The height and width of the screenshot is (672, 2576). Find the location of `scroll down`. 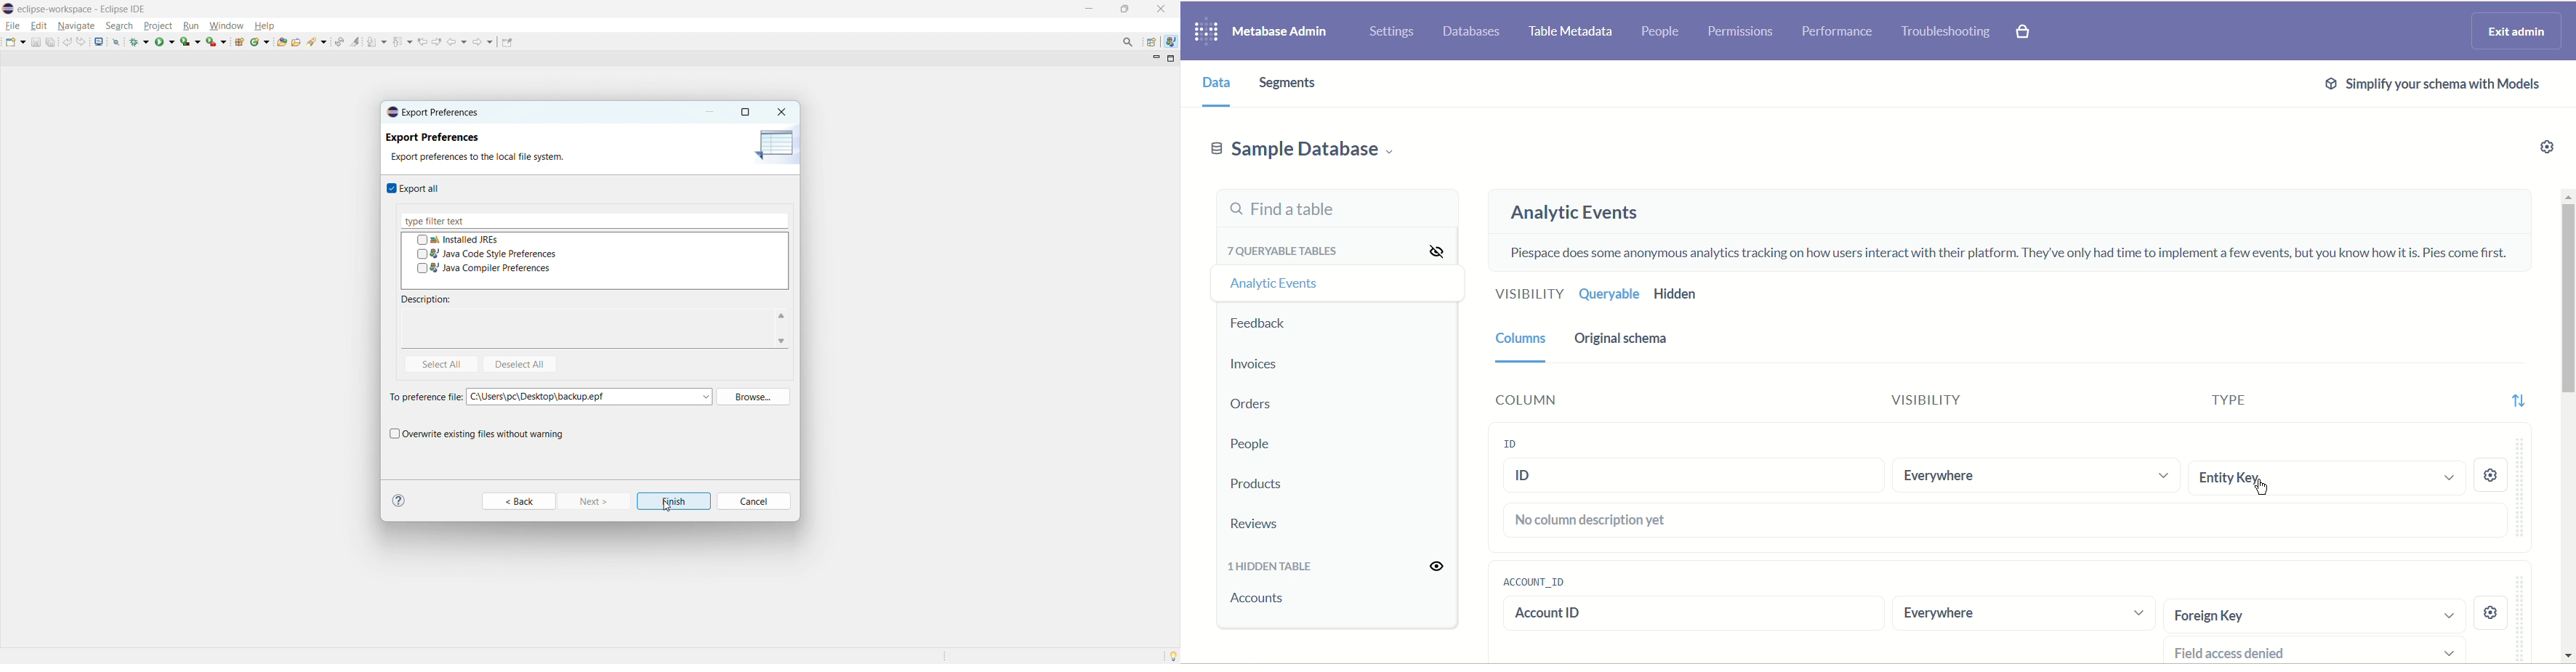

scroll down is located at coordinates (782, 340).